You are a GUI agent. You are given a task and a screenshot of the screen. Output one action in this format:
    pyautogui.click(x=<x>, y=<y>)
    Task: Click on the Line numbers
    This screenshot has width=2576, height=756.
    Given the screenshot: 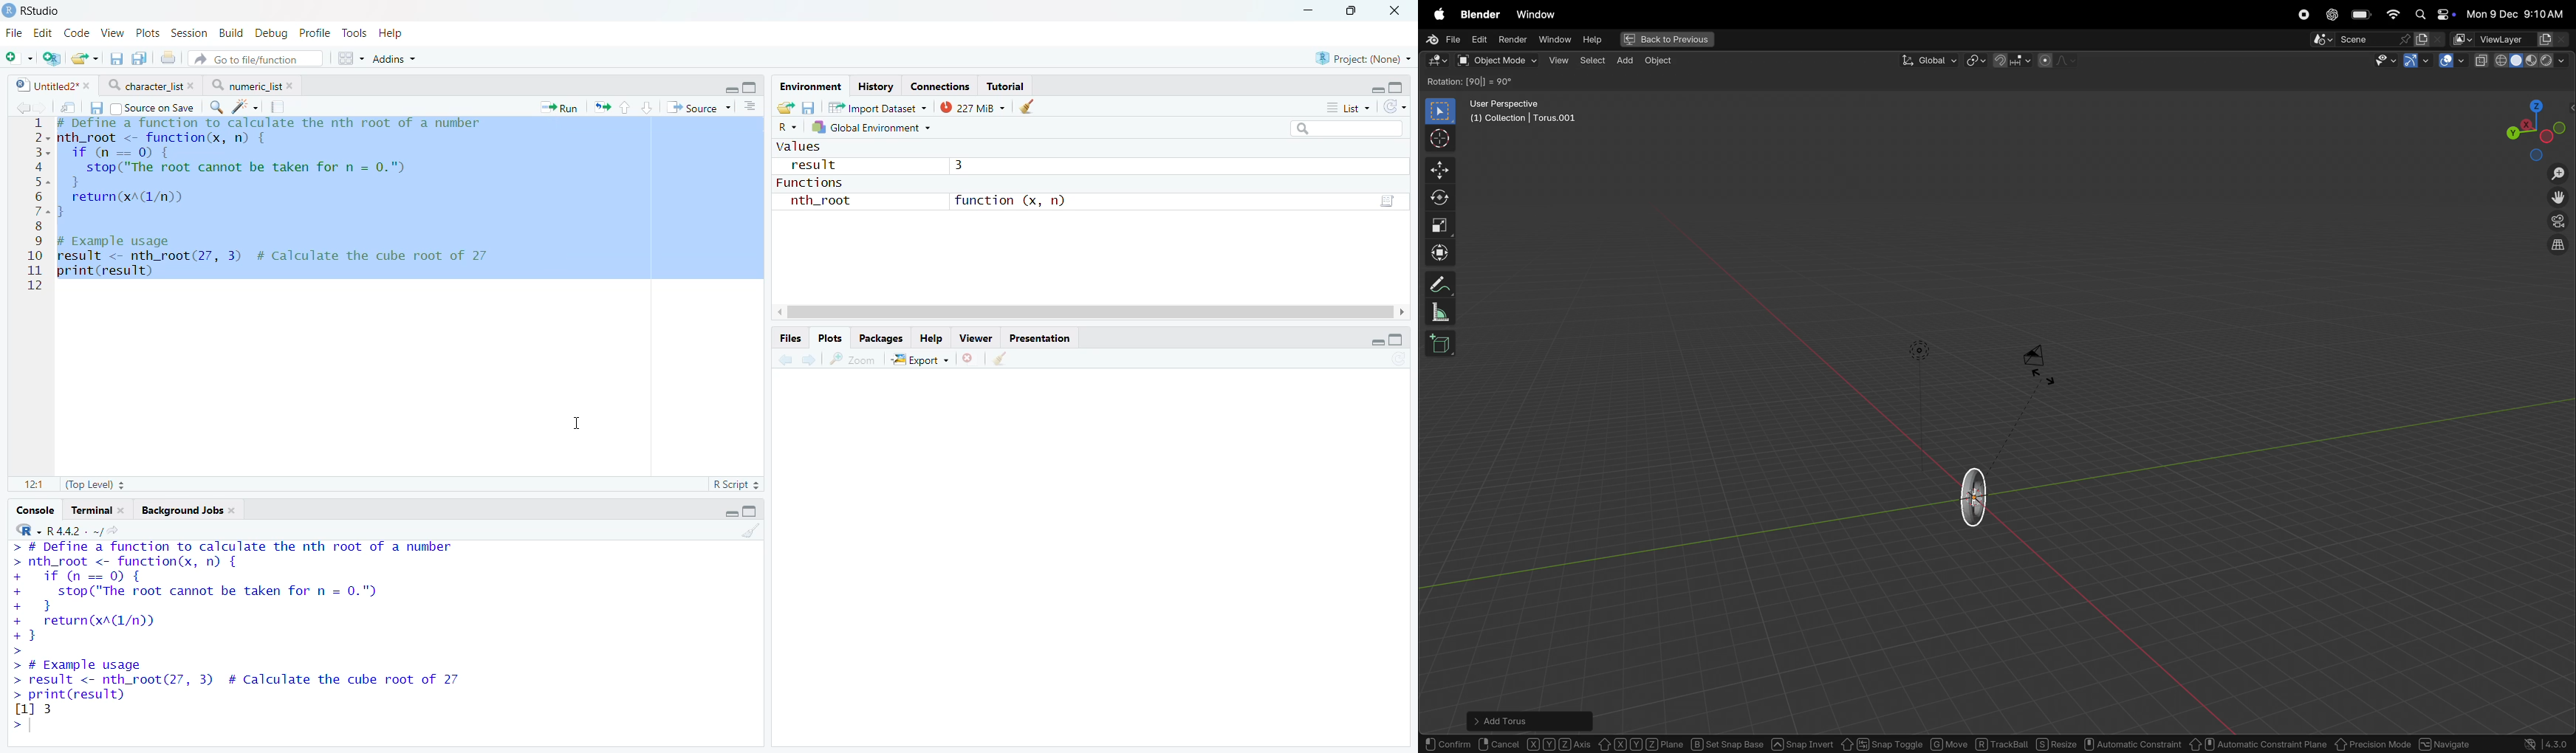 What is the action you would take?
    pyautogui.click(x=38, y=203)
    